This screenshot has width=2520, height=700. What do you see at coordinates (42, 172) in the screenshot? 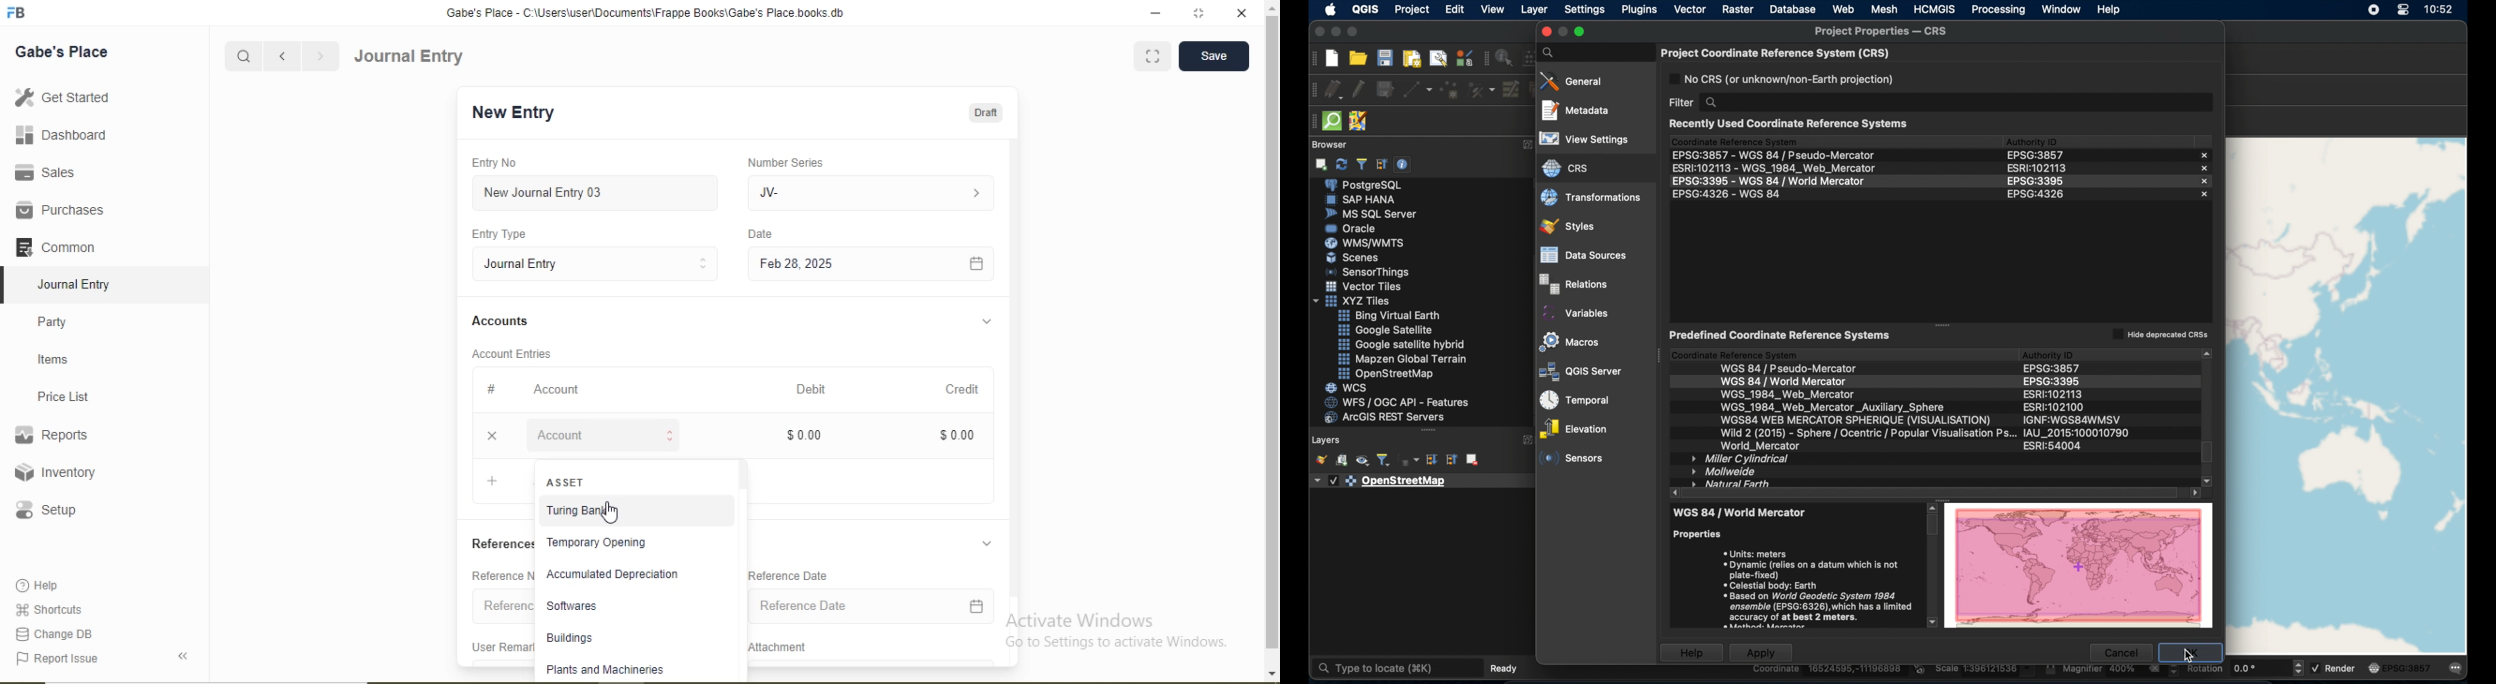
I see `Sales` at bounding box center [42, 172].